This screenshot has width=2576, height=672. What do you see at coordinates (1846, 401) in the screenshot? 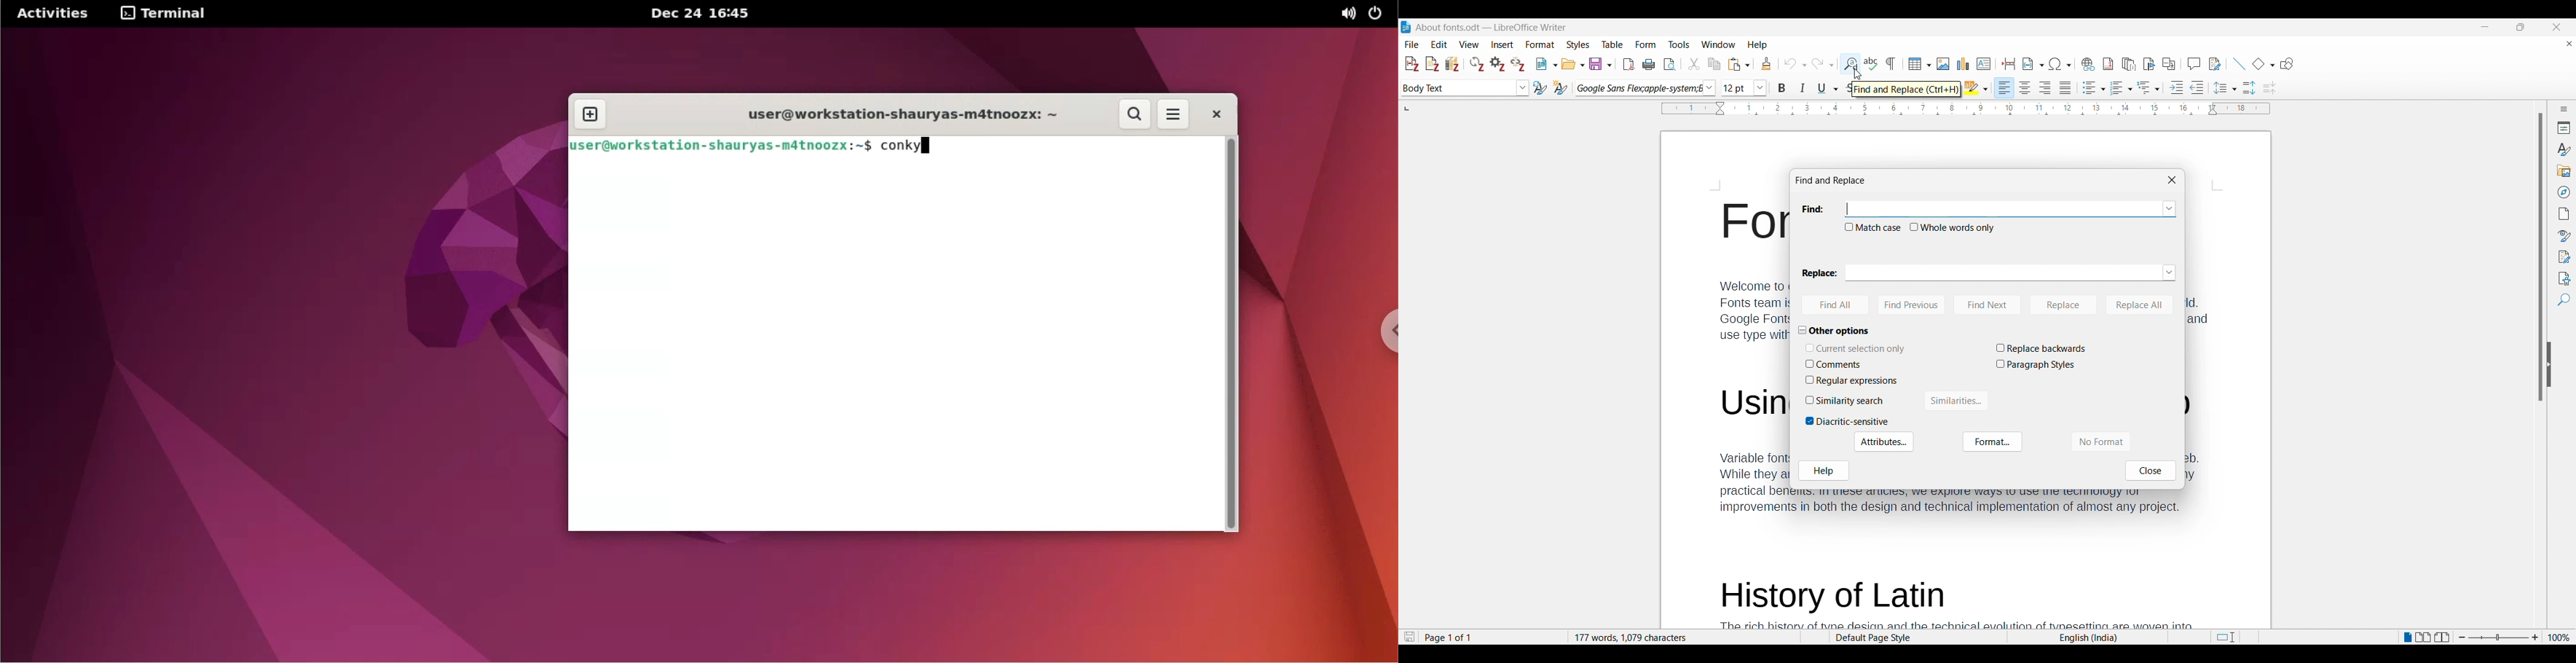
I see `Toggle for Similarity search` at bounding box center [1846, 401].